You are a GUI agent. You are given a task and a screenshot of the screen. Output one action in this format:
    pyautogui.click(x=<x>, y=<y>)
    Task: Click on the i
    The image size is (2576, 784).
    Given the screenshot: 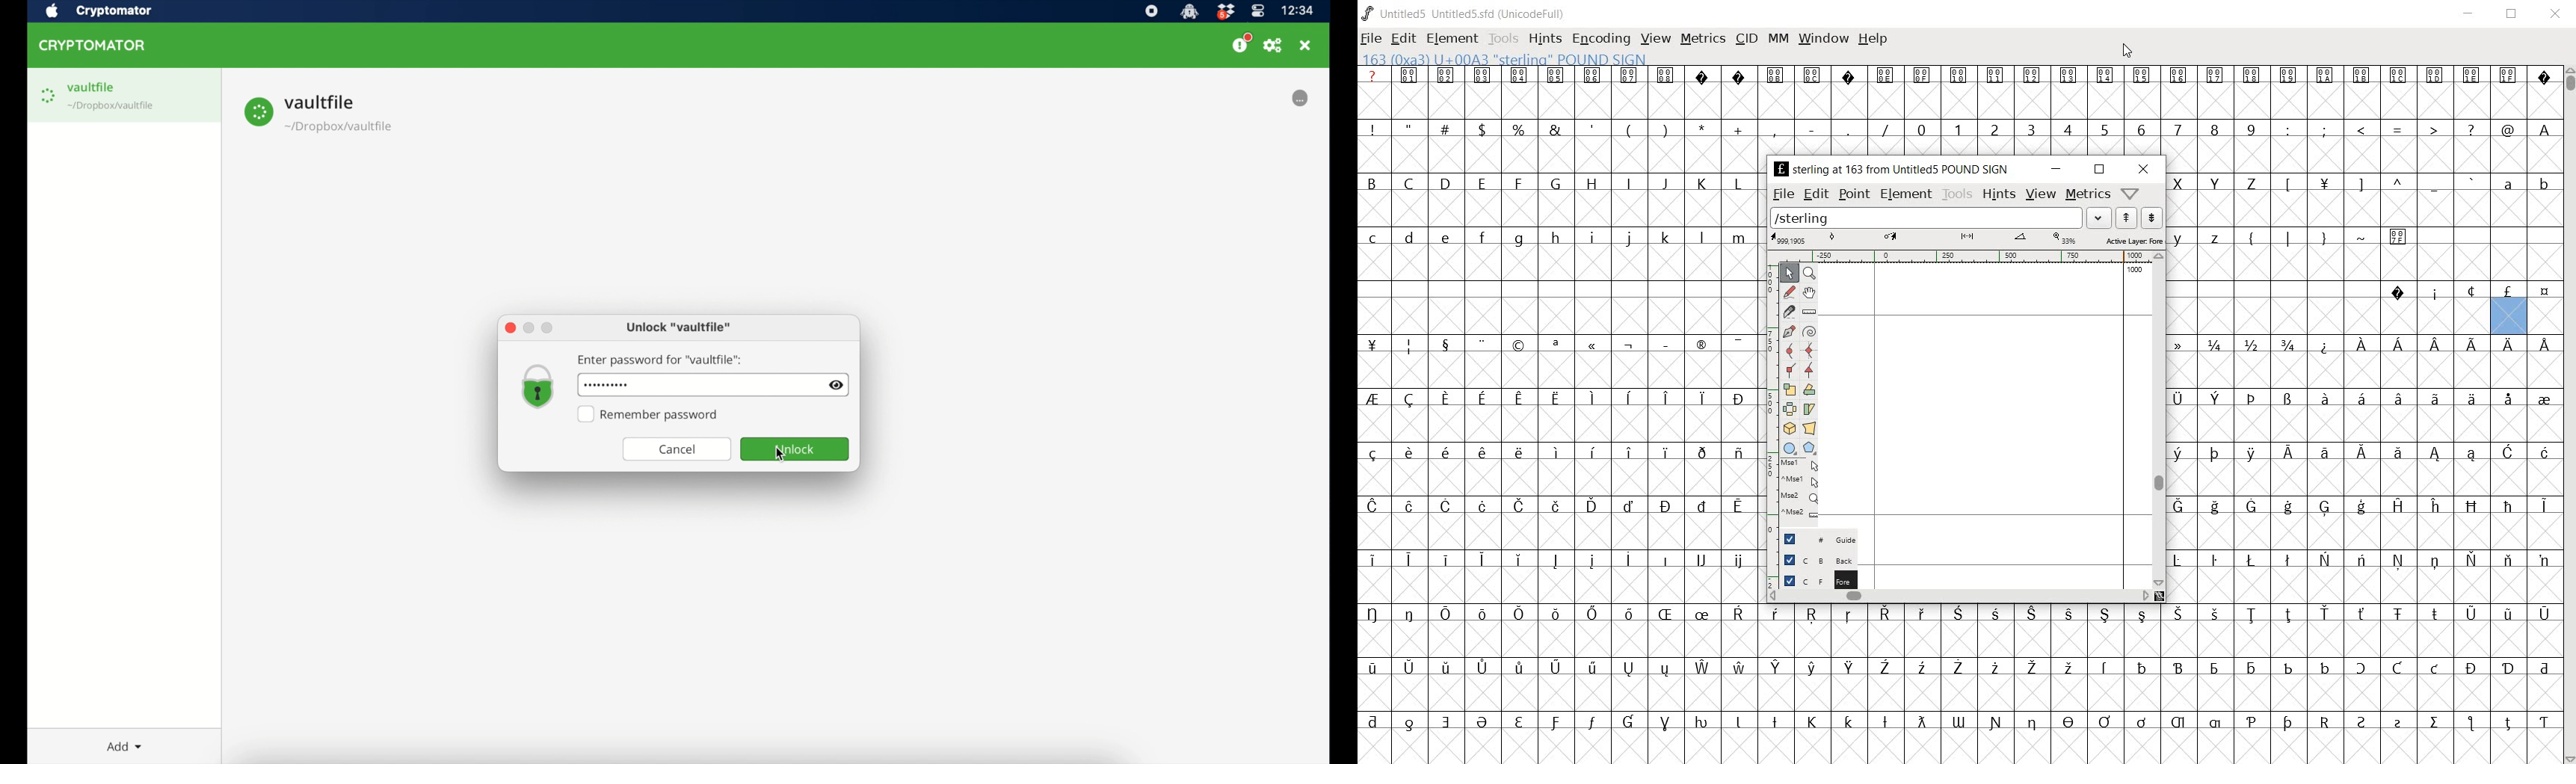 What is the action you would take?
    pyautogui.click(x=1591, y=238)
    